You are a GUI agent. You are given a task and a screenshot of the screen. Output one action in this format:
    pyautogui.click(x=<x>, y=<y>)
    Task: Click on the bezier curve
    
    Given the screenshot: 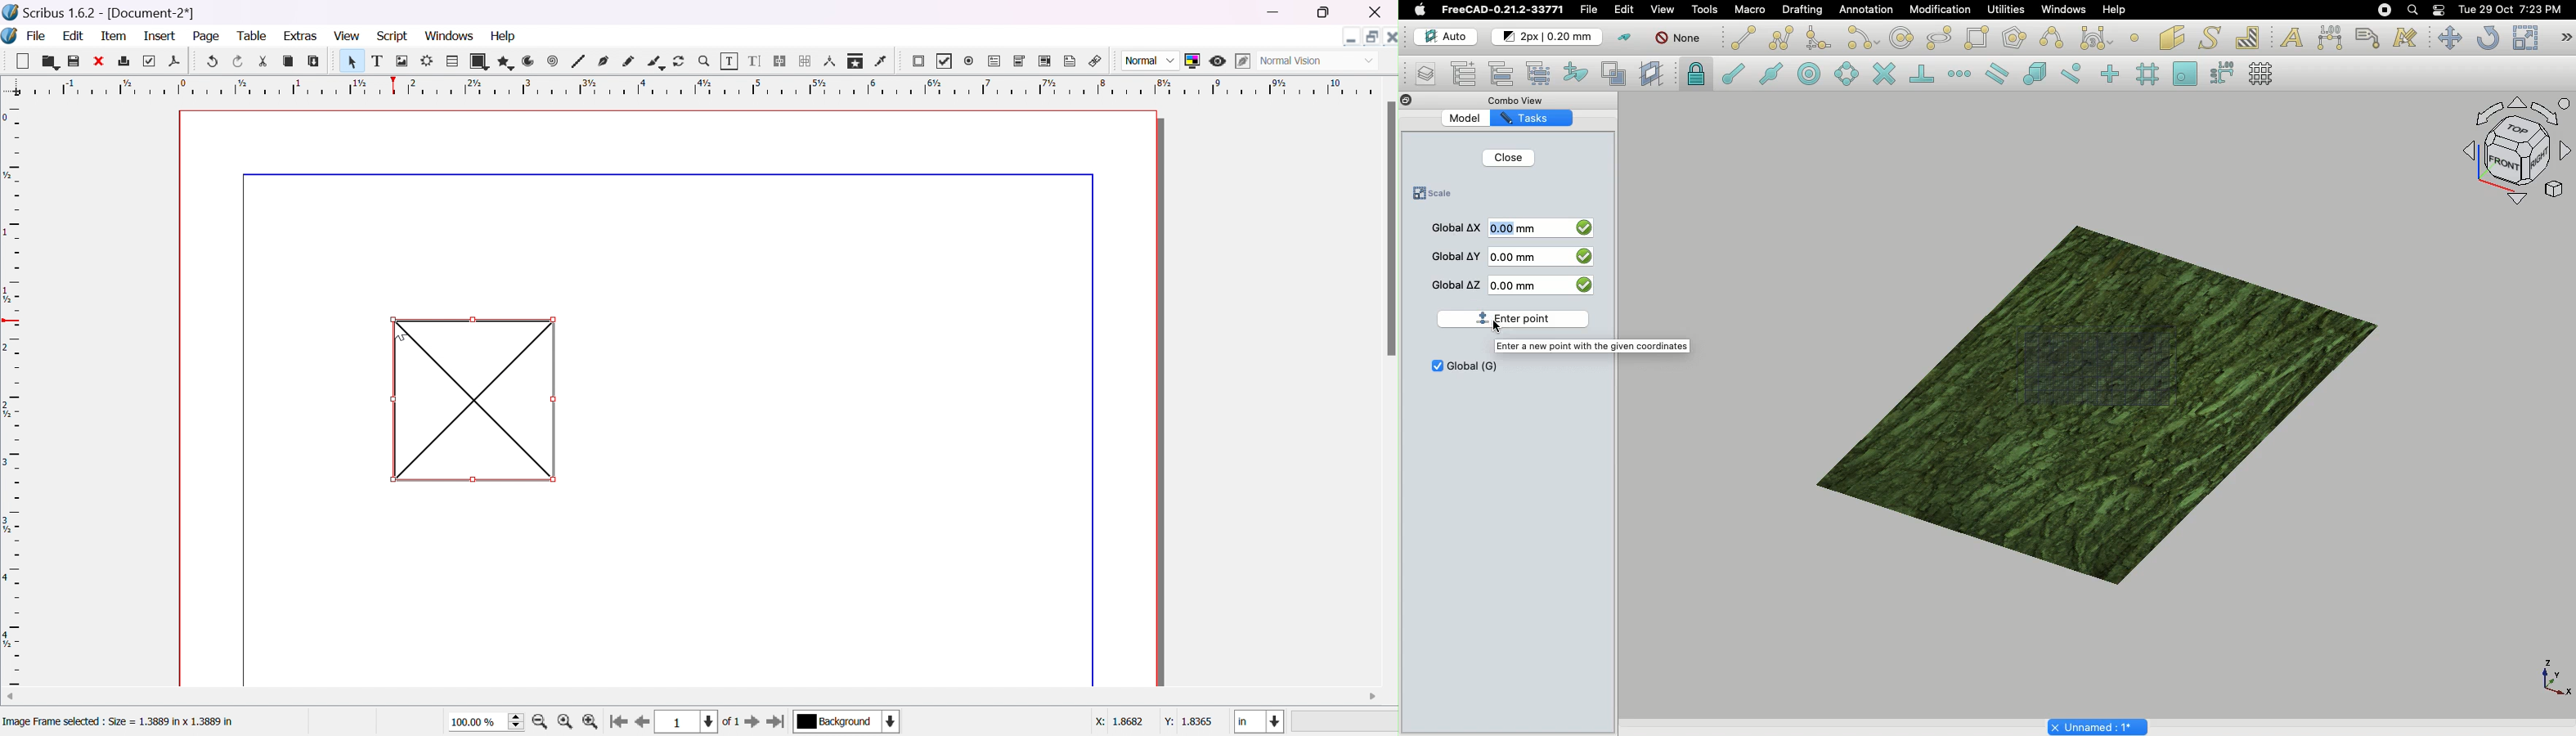 What is the action you would take?
    pyautogui.click(x=605, y=61)
    